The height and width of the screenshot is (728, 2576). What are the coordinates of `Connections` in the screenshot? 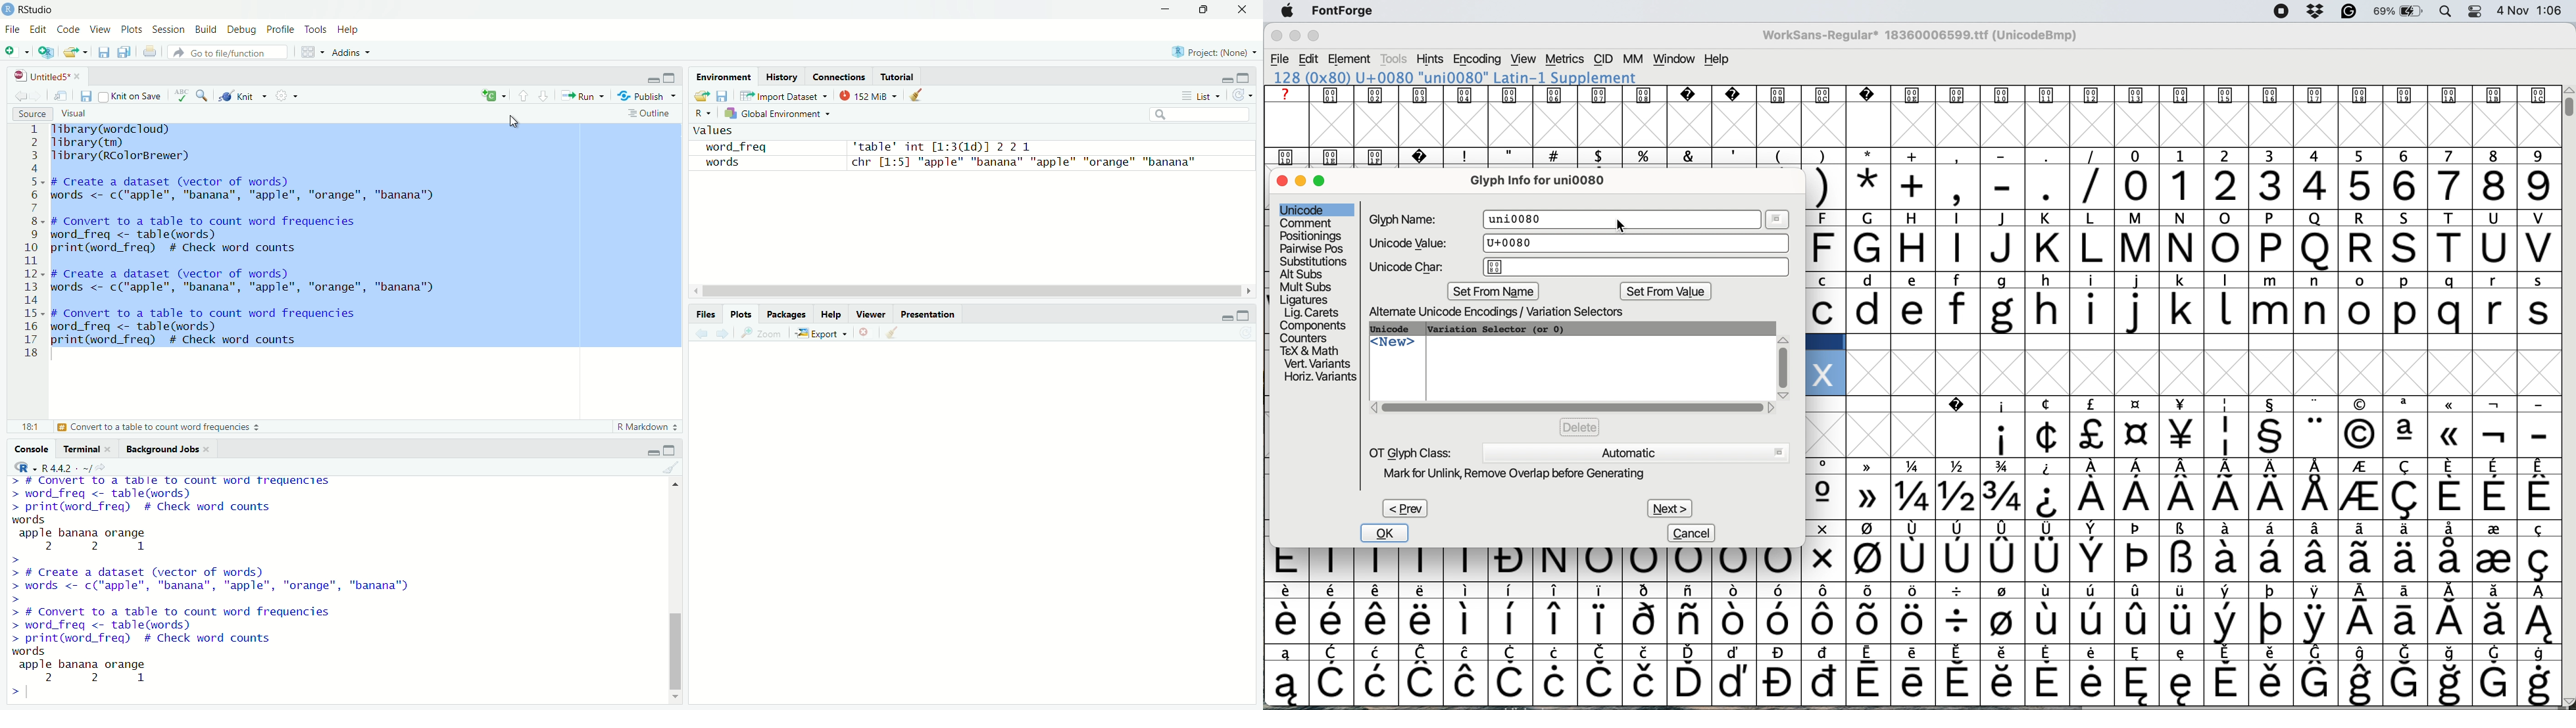 It's located at (841, 78).